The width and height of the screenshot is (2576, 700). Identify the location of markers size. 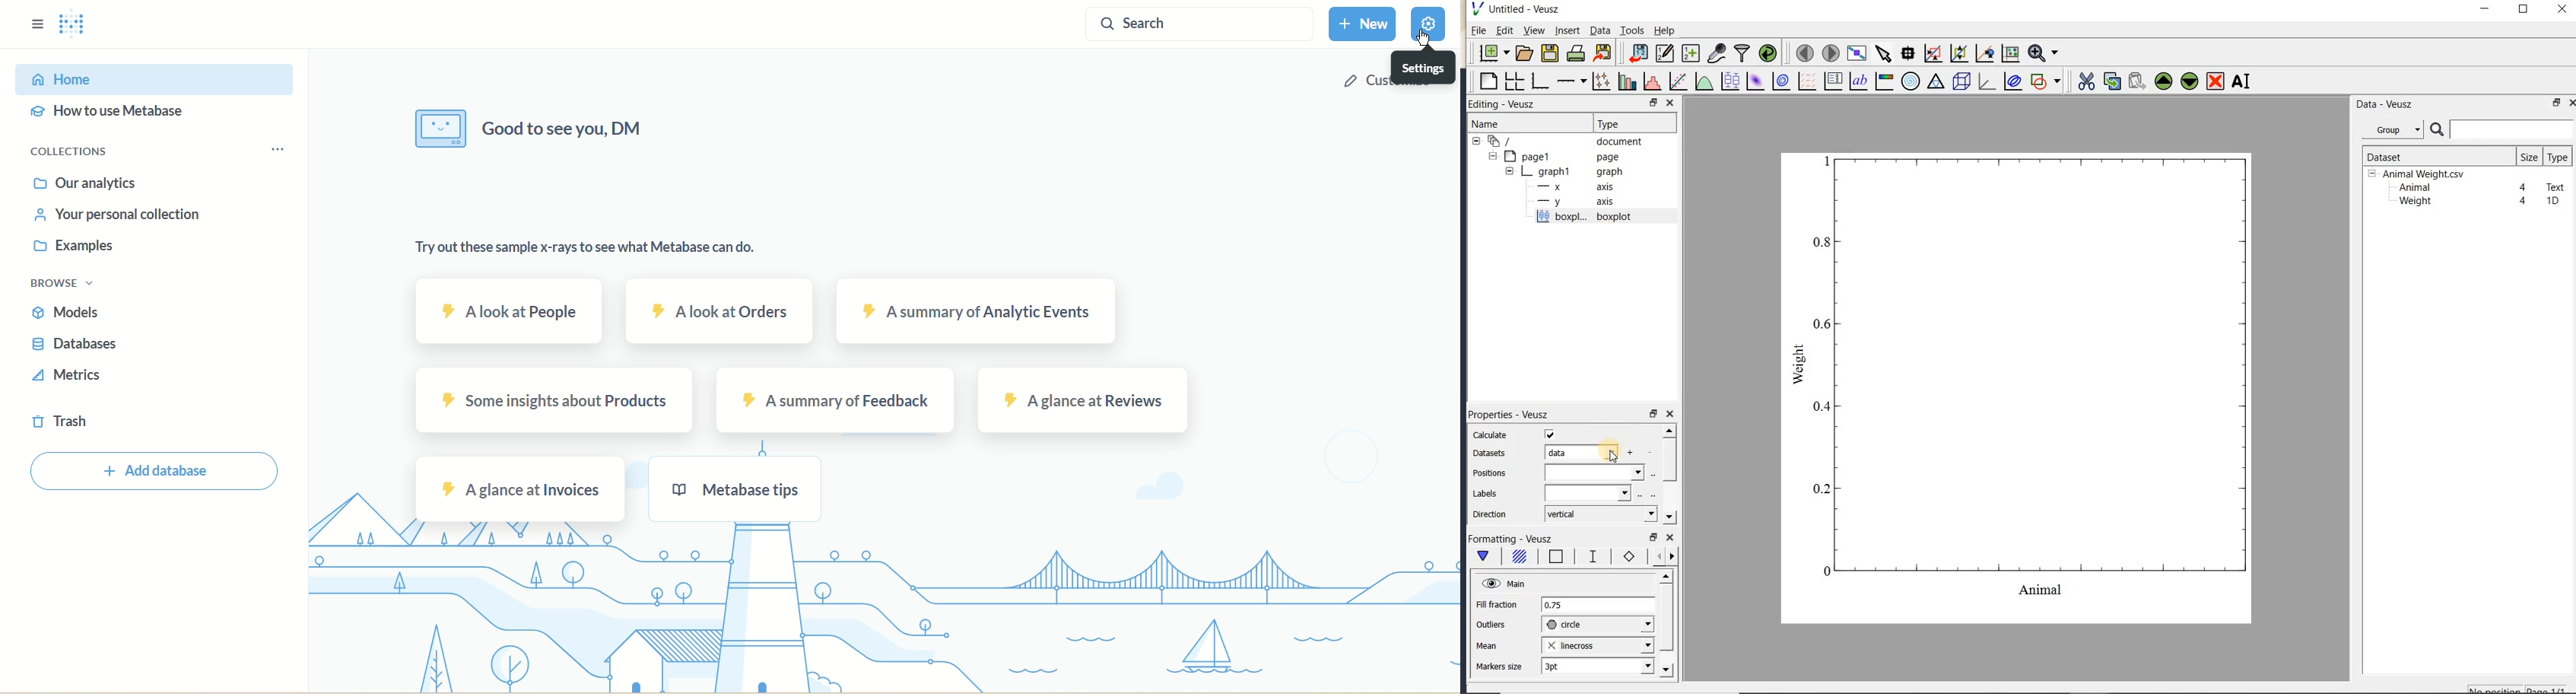
(1501, 667).